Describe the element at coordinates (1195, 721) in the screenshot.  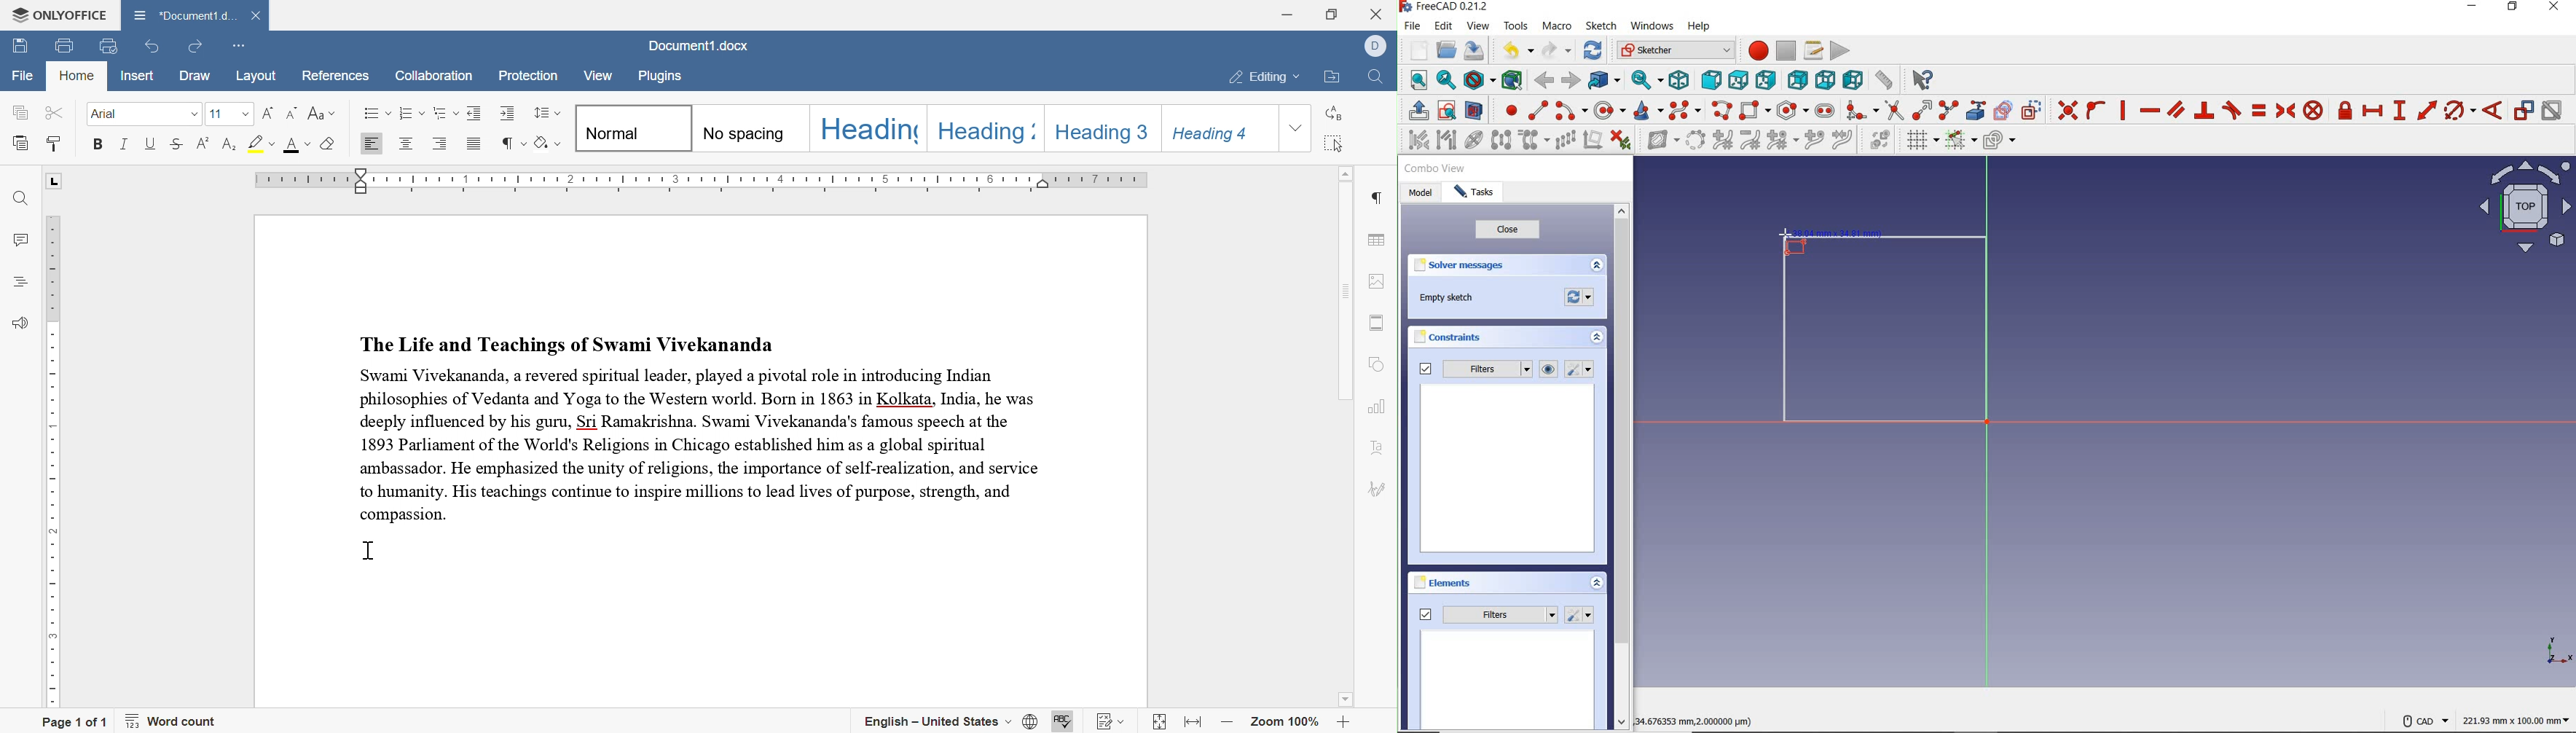
I see `fit to page` at that location.